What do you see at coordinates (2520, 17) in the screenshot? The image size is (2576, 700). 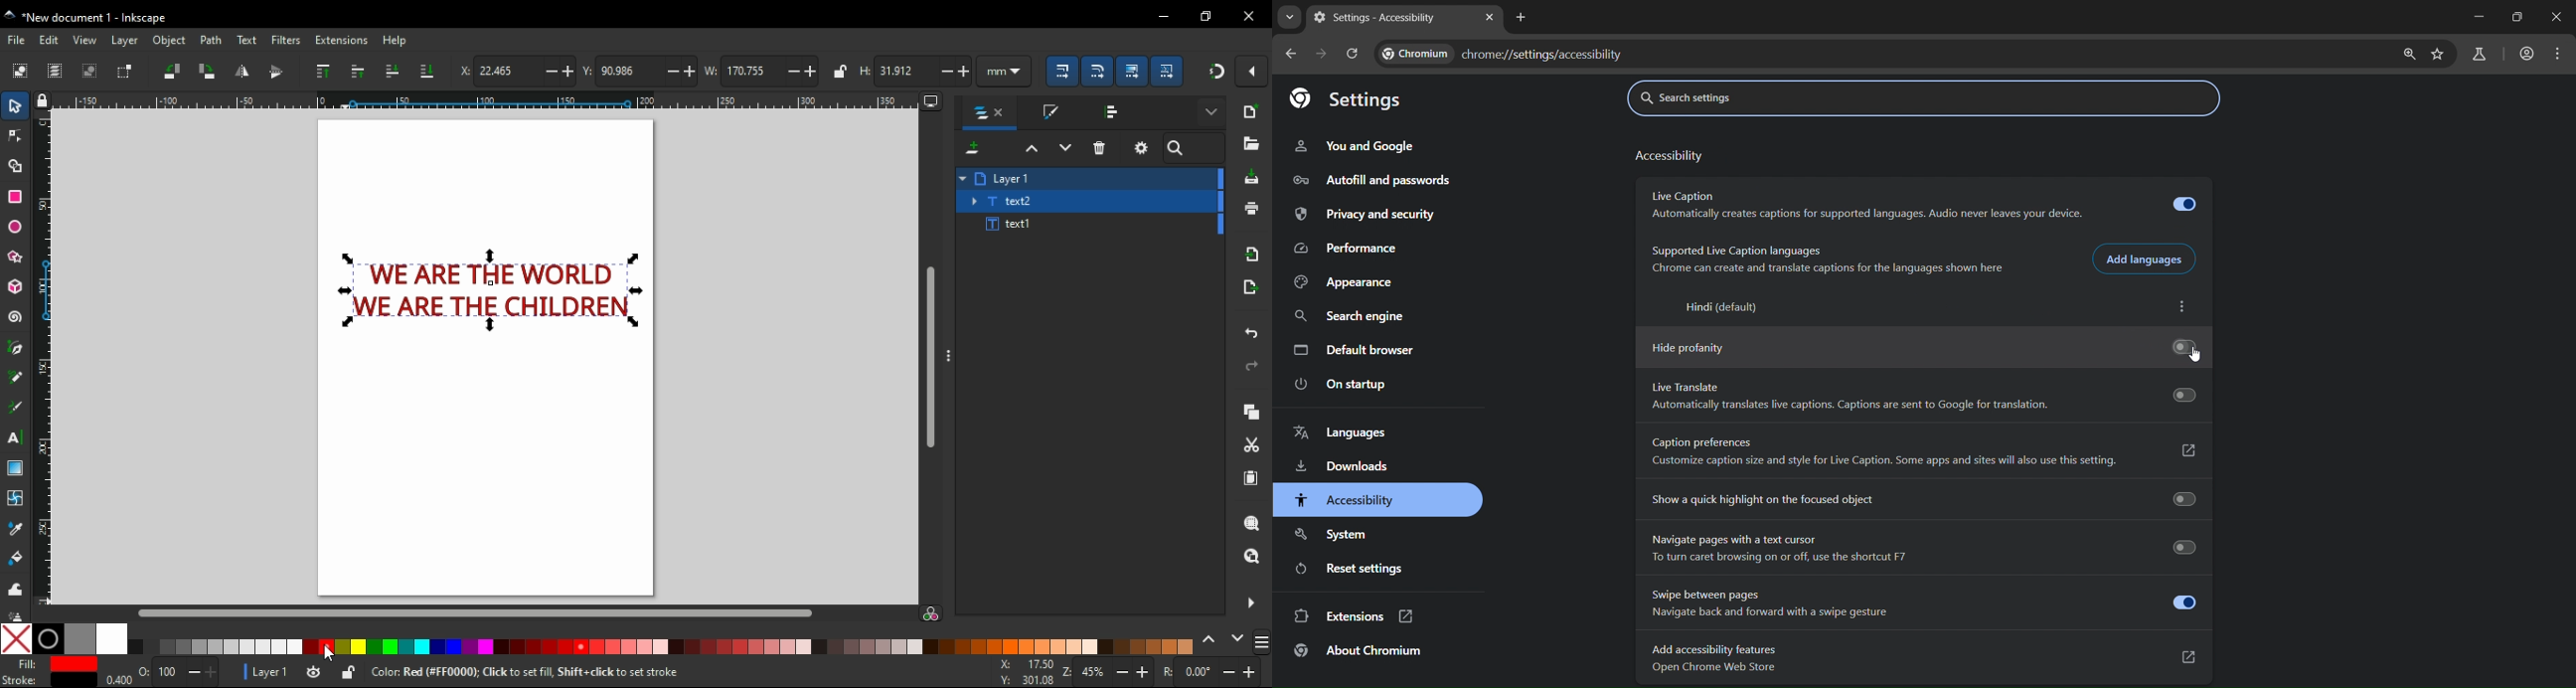 I see `restore down` at bounding box center [2520, 17].